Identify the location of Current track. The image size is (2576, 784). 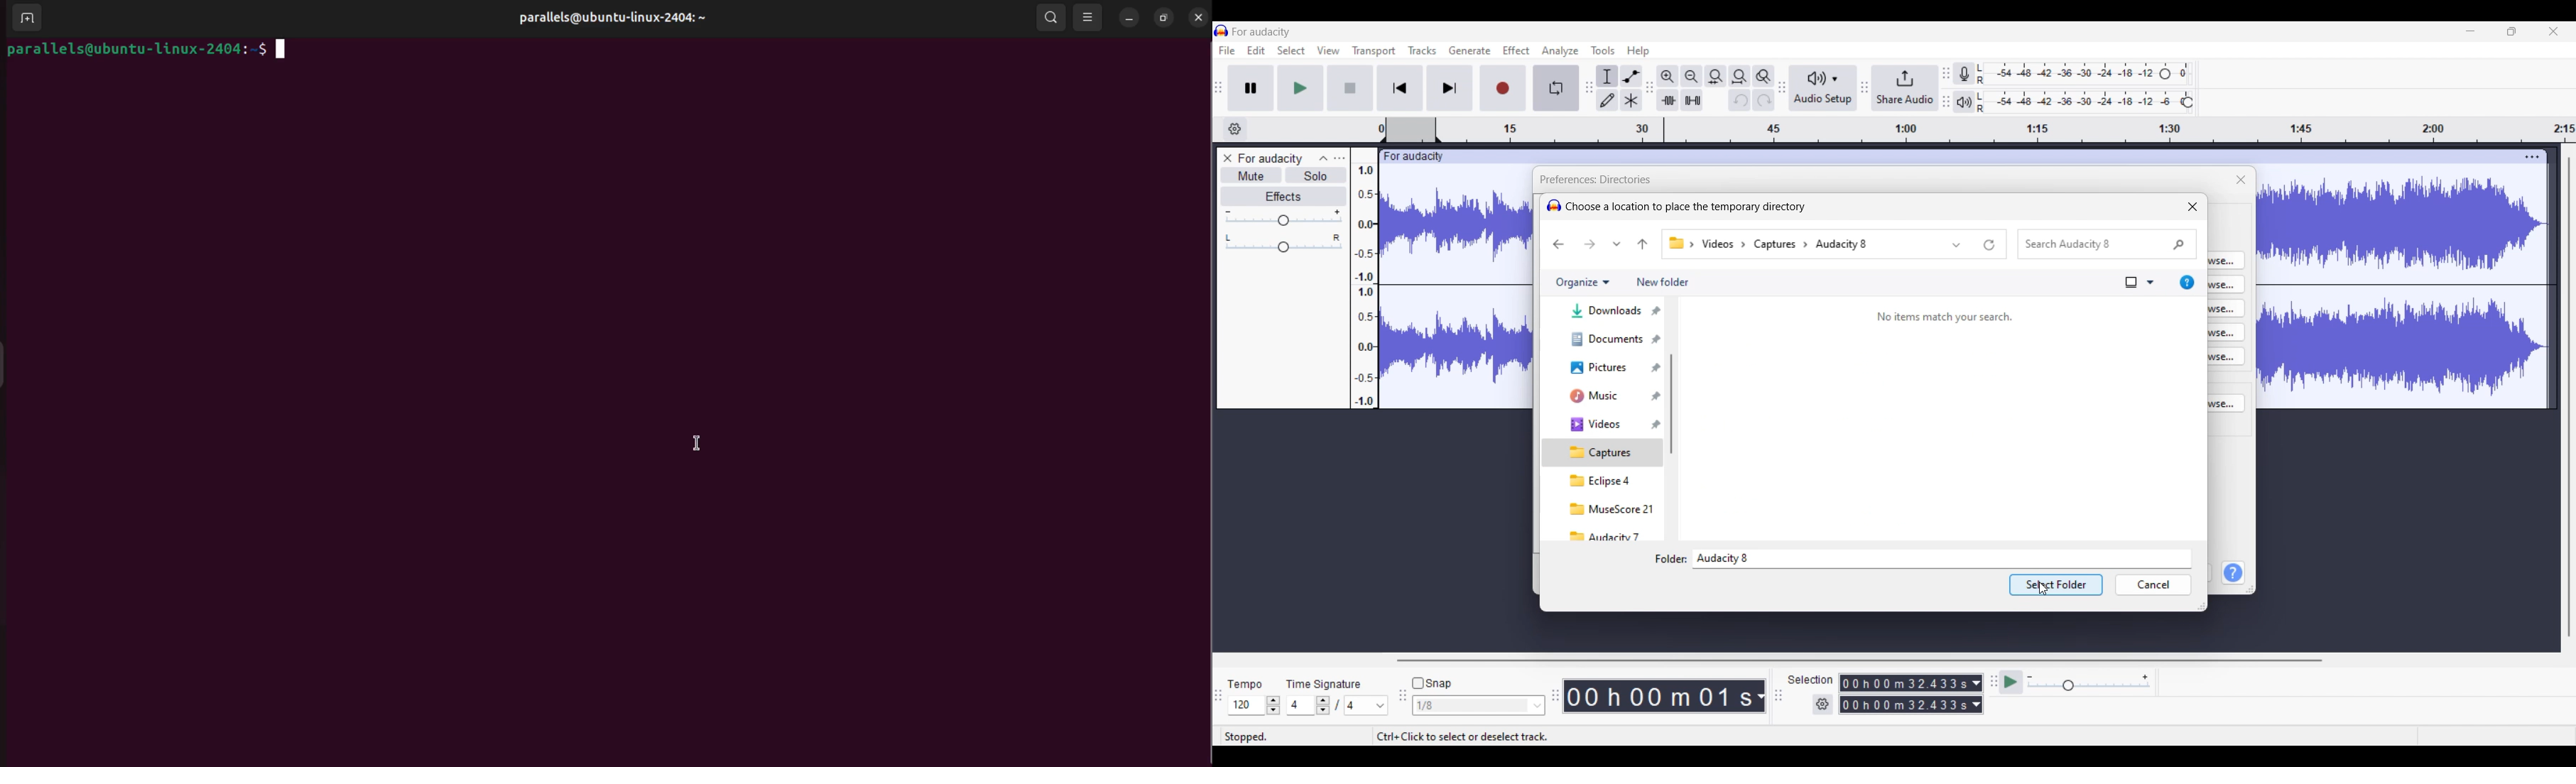
(2390, 278).